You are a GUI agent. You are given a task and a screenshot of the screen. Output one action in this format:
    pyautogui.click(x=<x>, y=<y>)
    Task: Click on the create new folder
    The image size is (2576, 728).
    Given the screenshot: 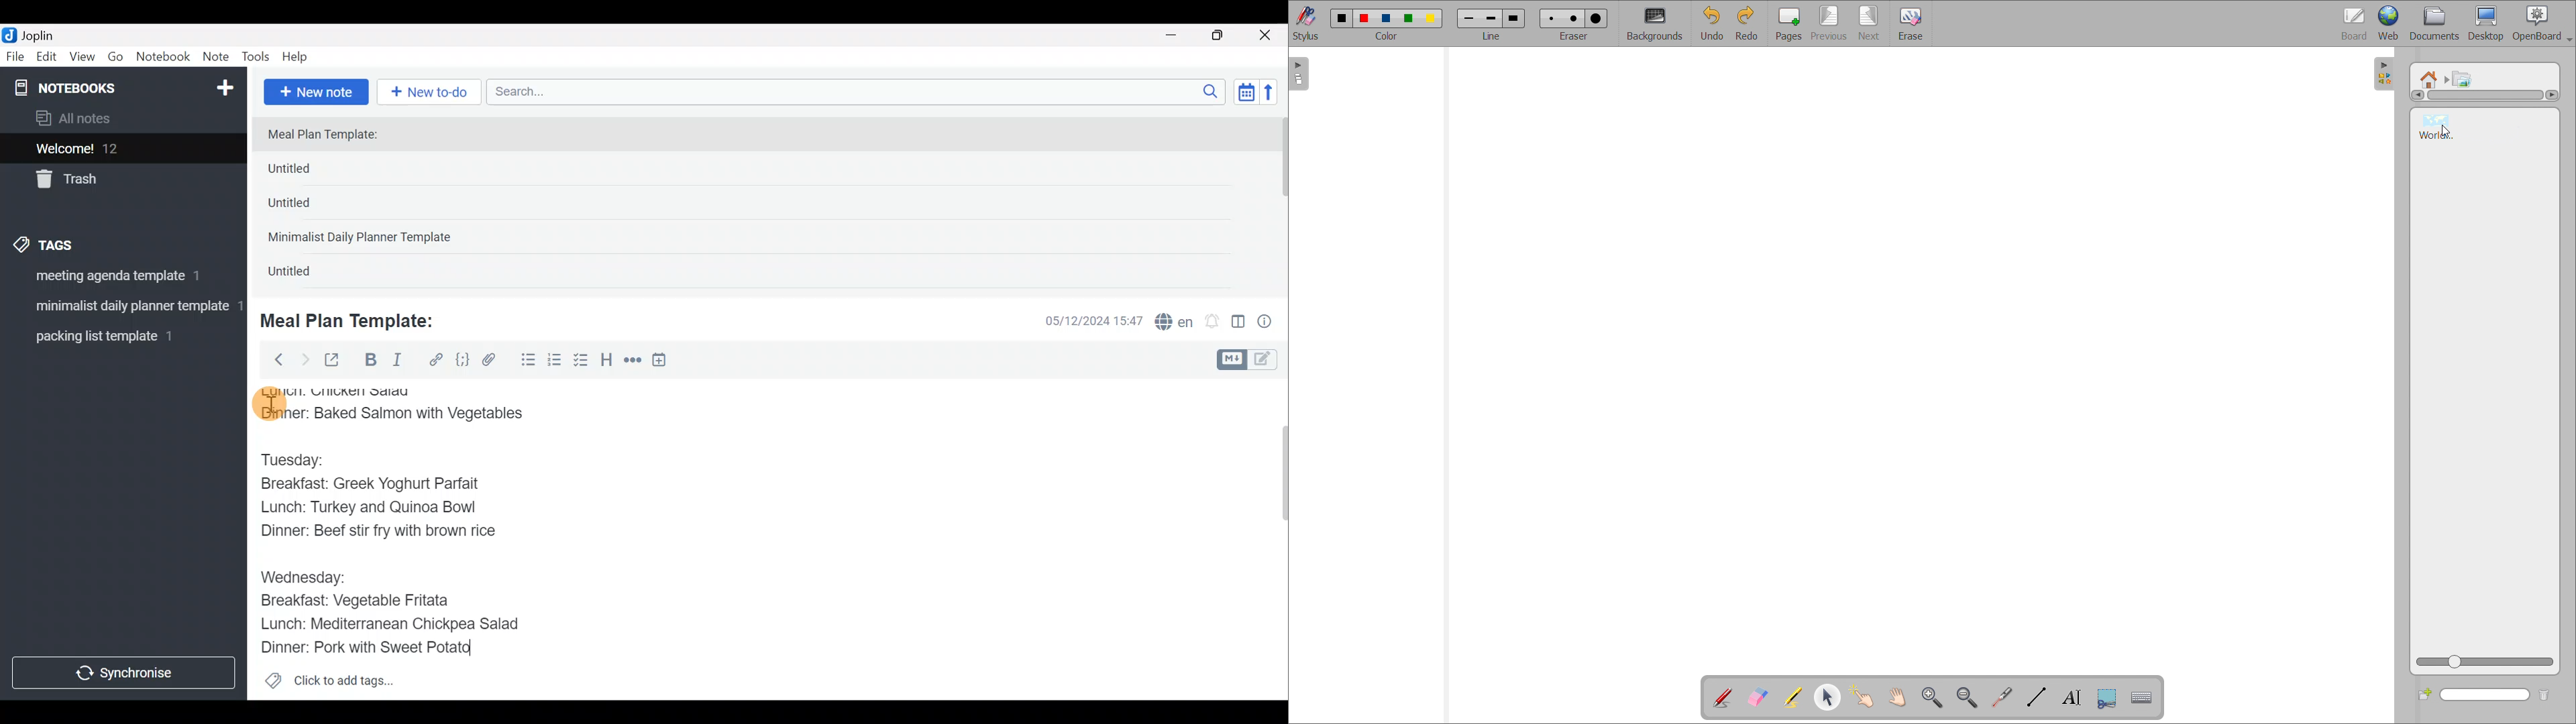 What is the action you would take?
    pyautogui.click(x=2424, y=694)
    